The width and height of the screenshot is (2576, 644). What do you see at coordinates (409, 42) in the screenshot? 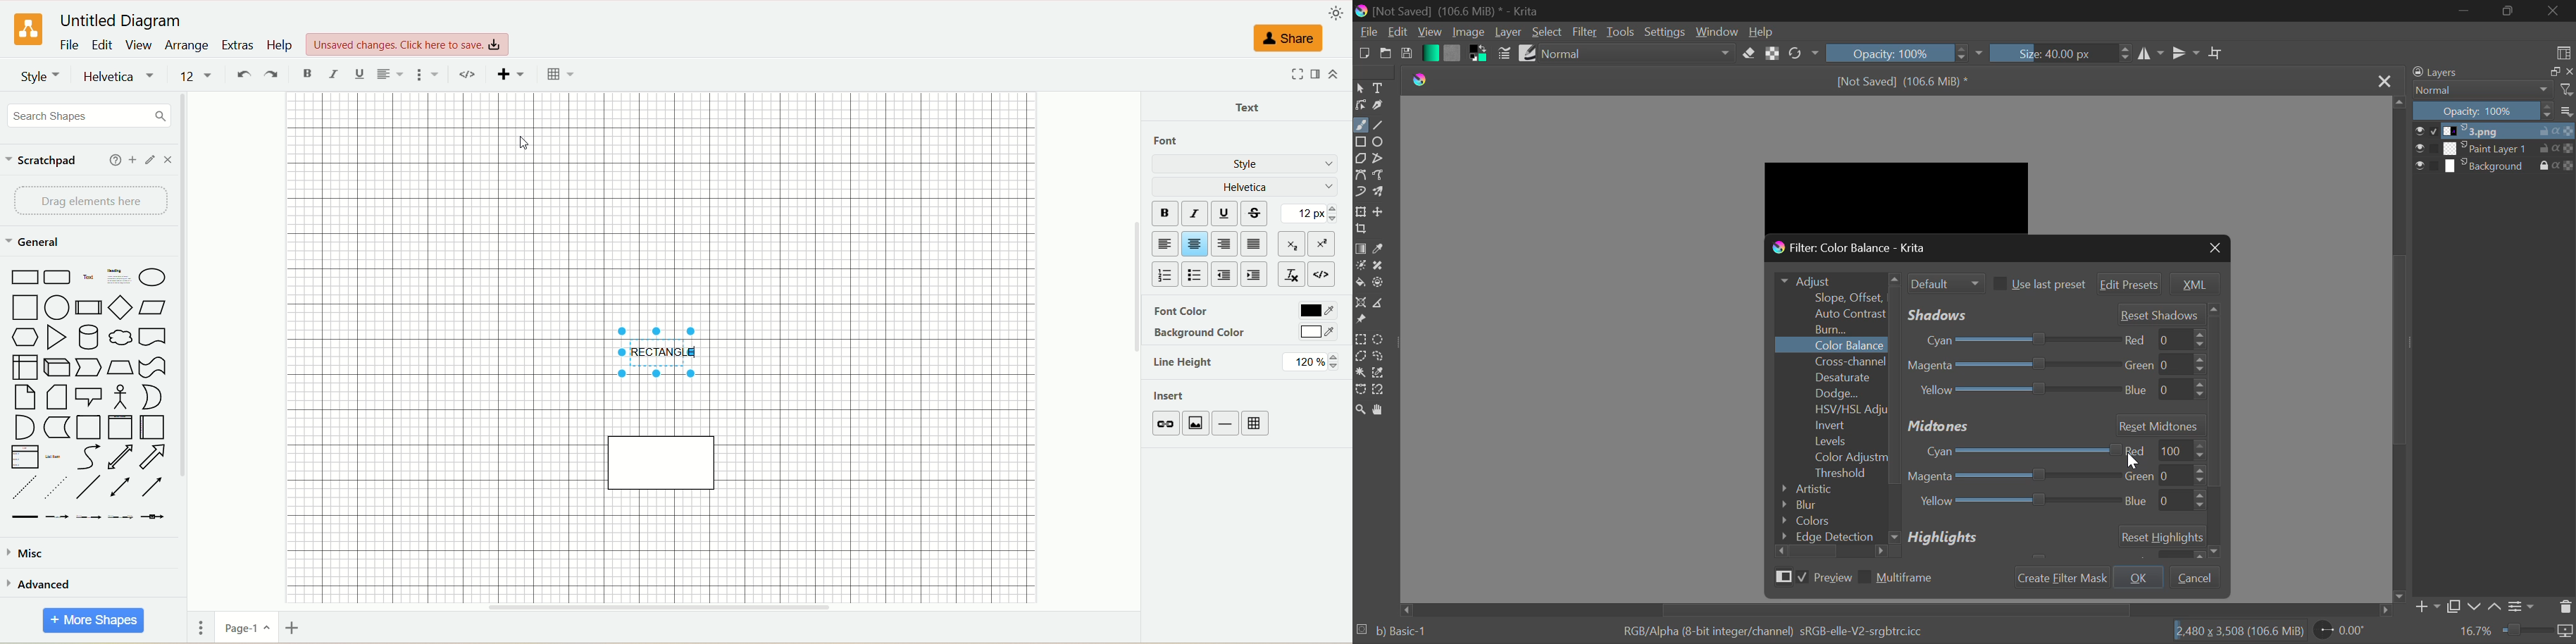
I see `text` at bounding box center [409, 42].